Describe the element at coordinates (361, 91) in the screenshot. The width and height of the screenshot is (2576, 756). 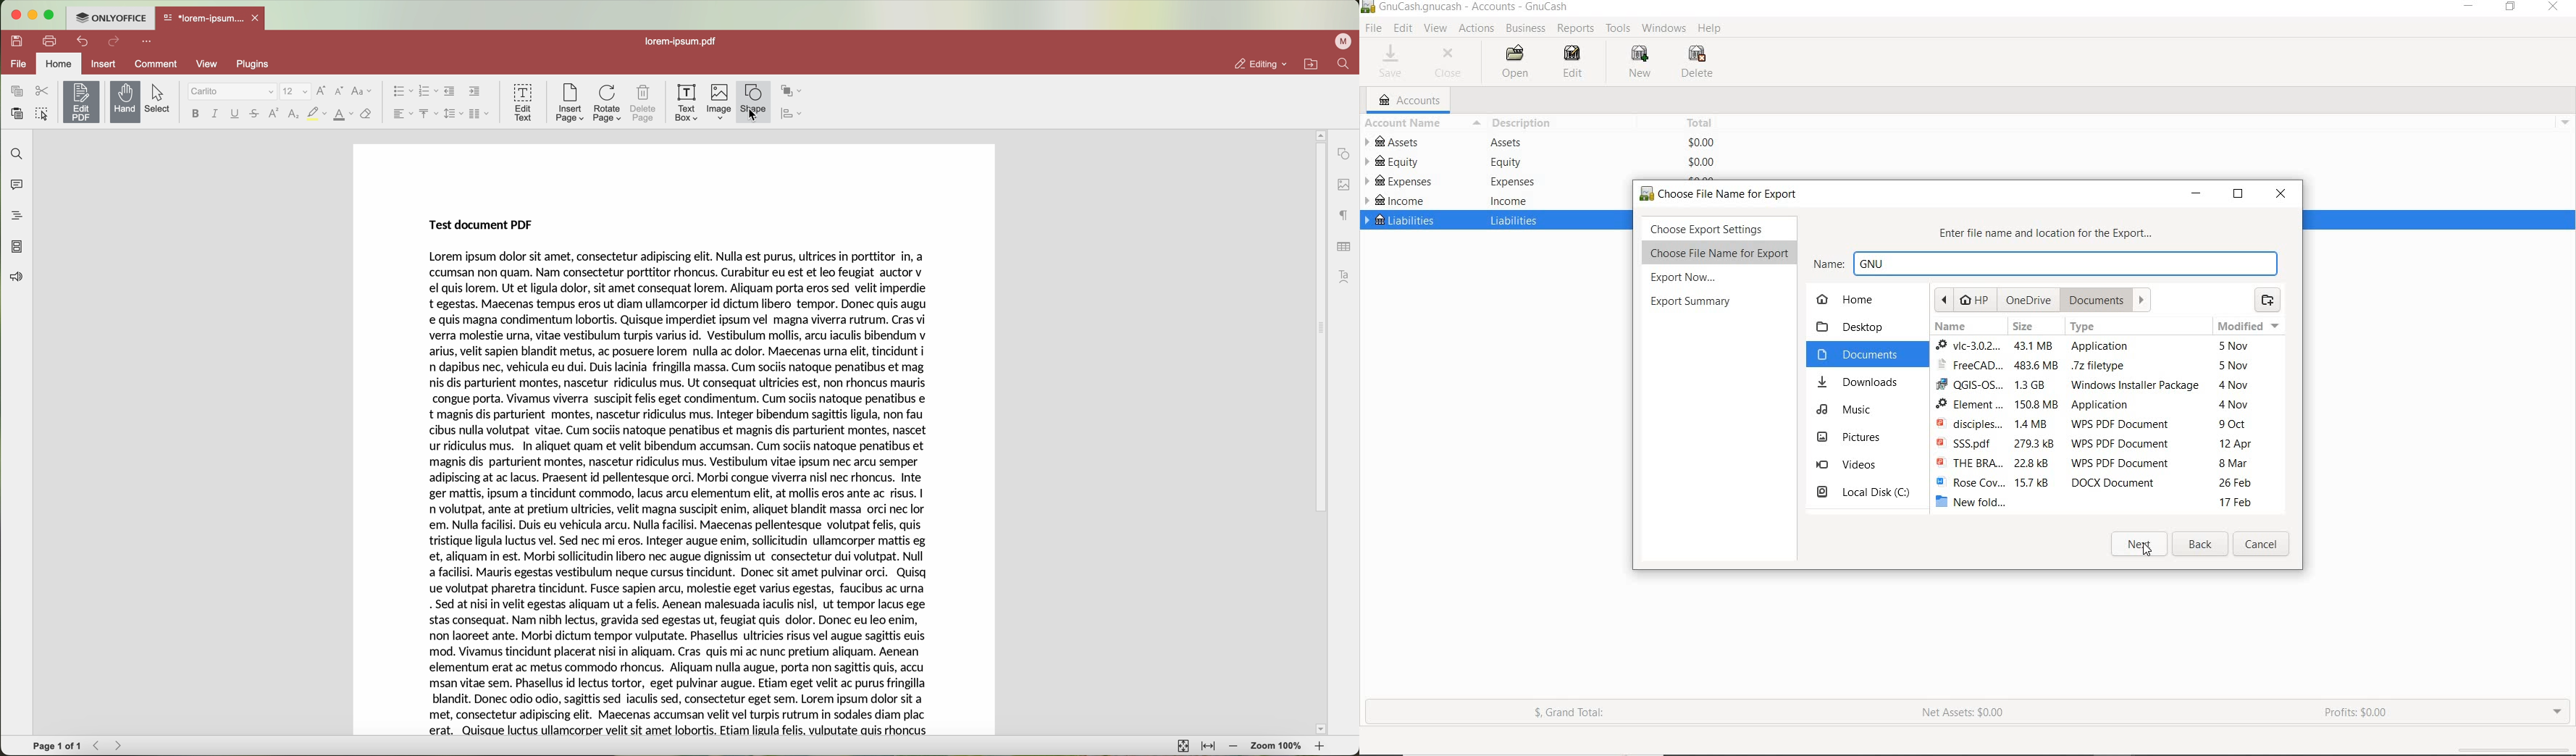
I see `change case` at that location.